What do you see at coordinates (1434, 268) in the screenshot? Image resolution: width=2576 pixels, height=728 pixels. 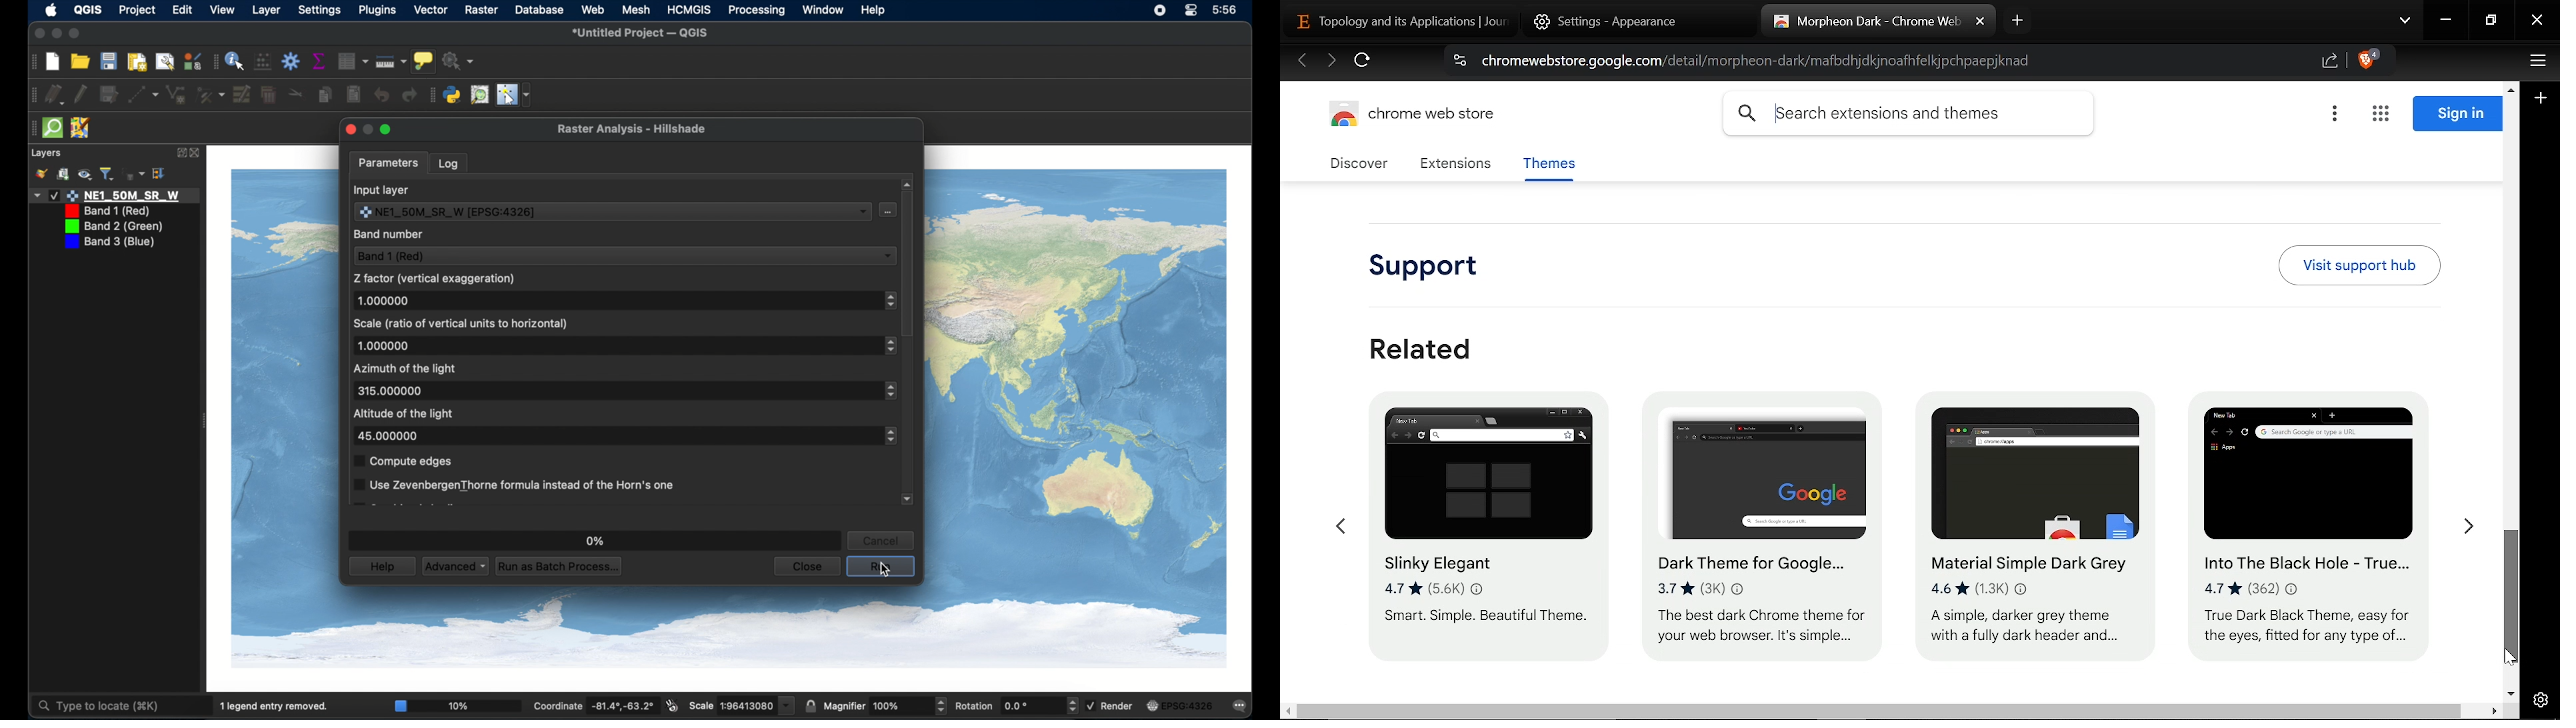 I see `Support` at bounding box center [1434, 268].